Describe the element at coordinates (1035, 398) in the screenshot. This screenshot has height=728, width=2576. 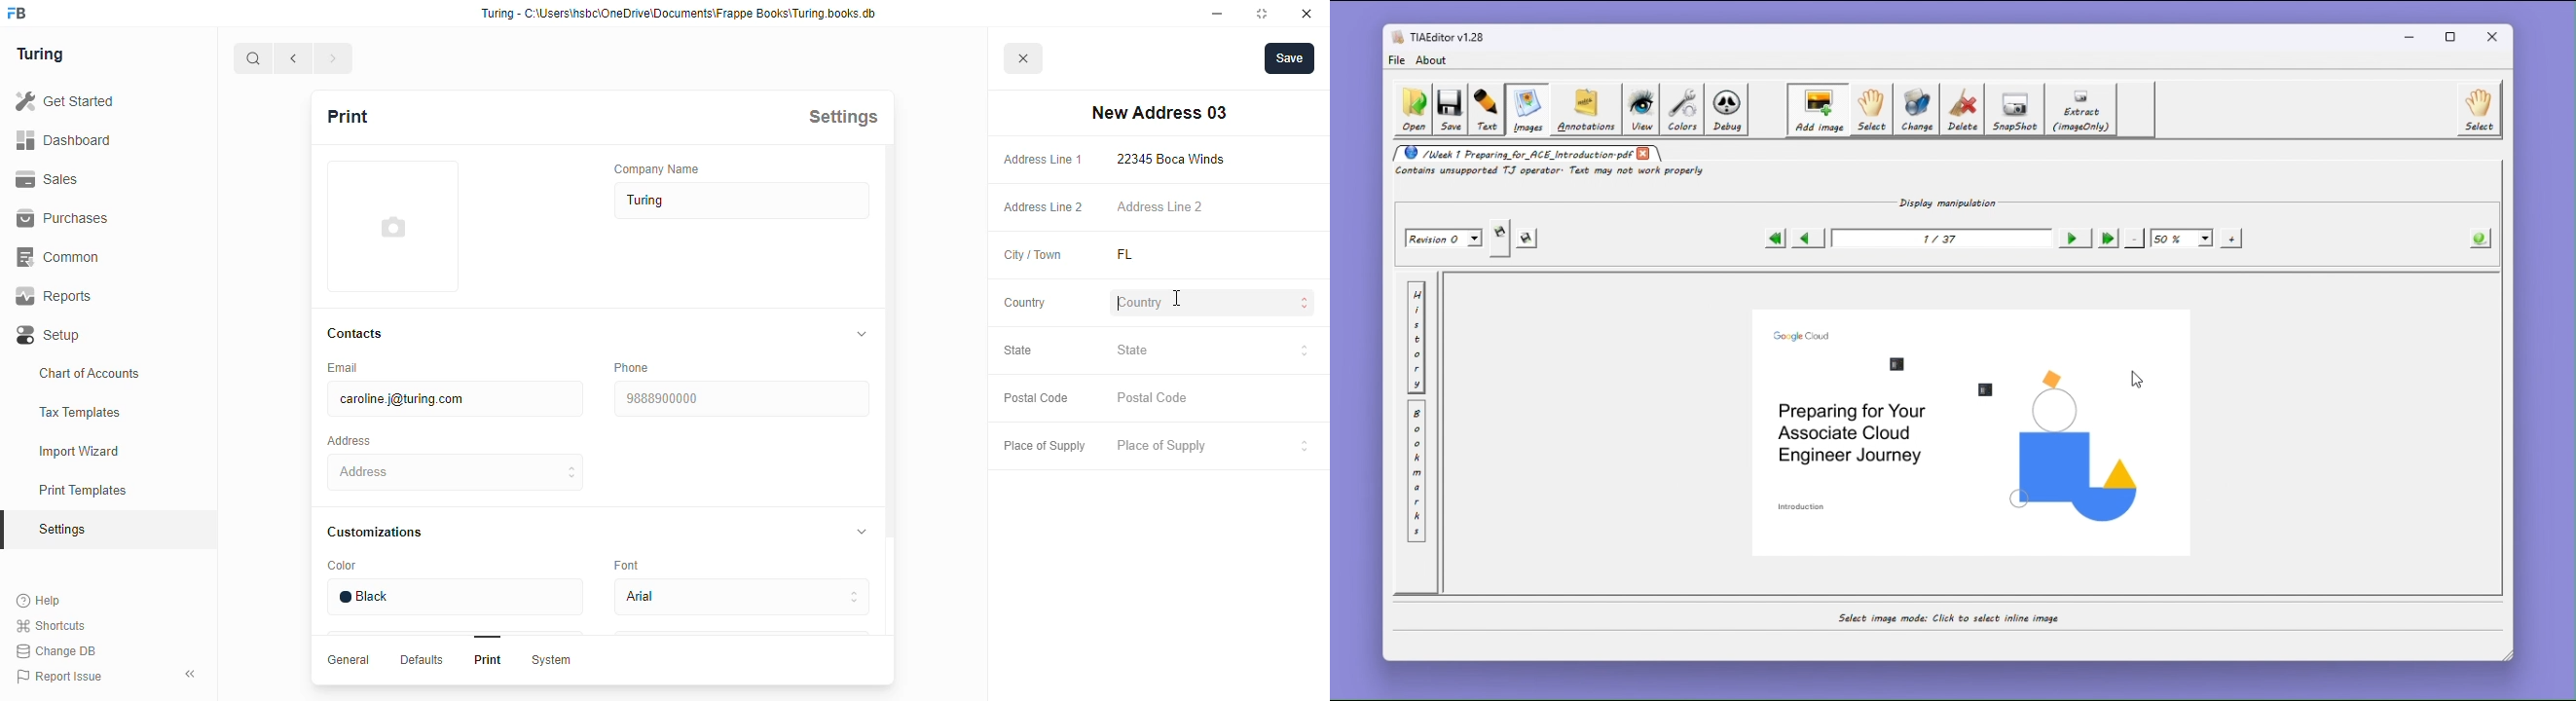
I see `postal code` at that location.